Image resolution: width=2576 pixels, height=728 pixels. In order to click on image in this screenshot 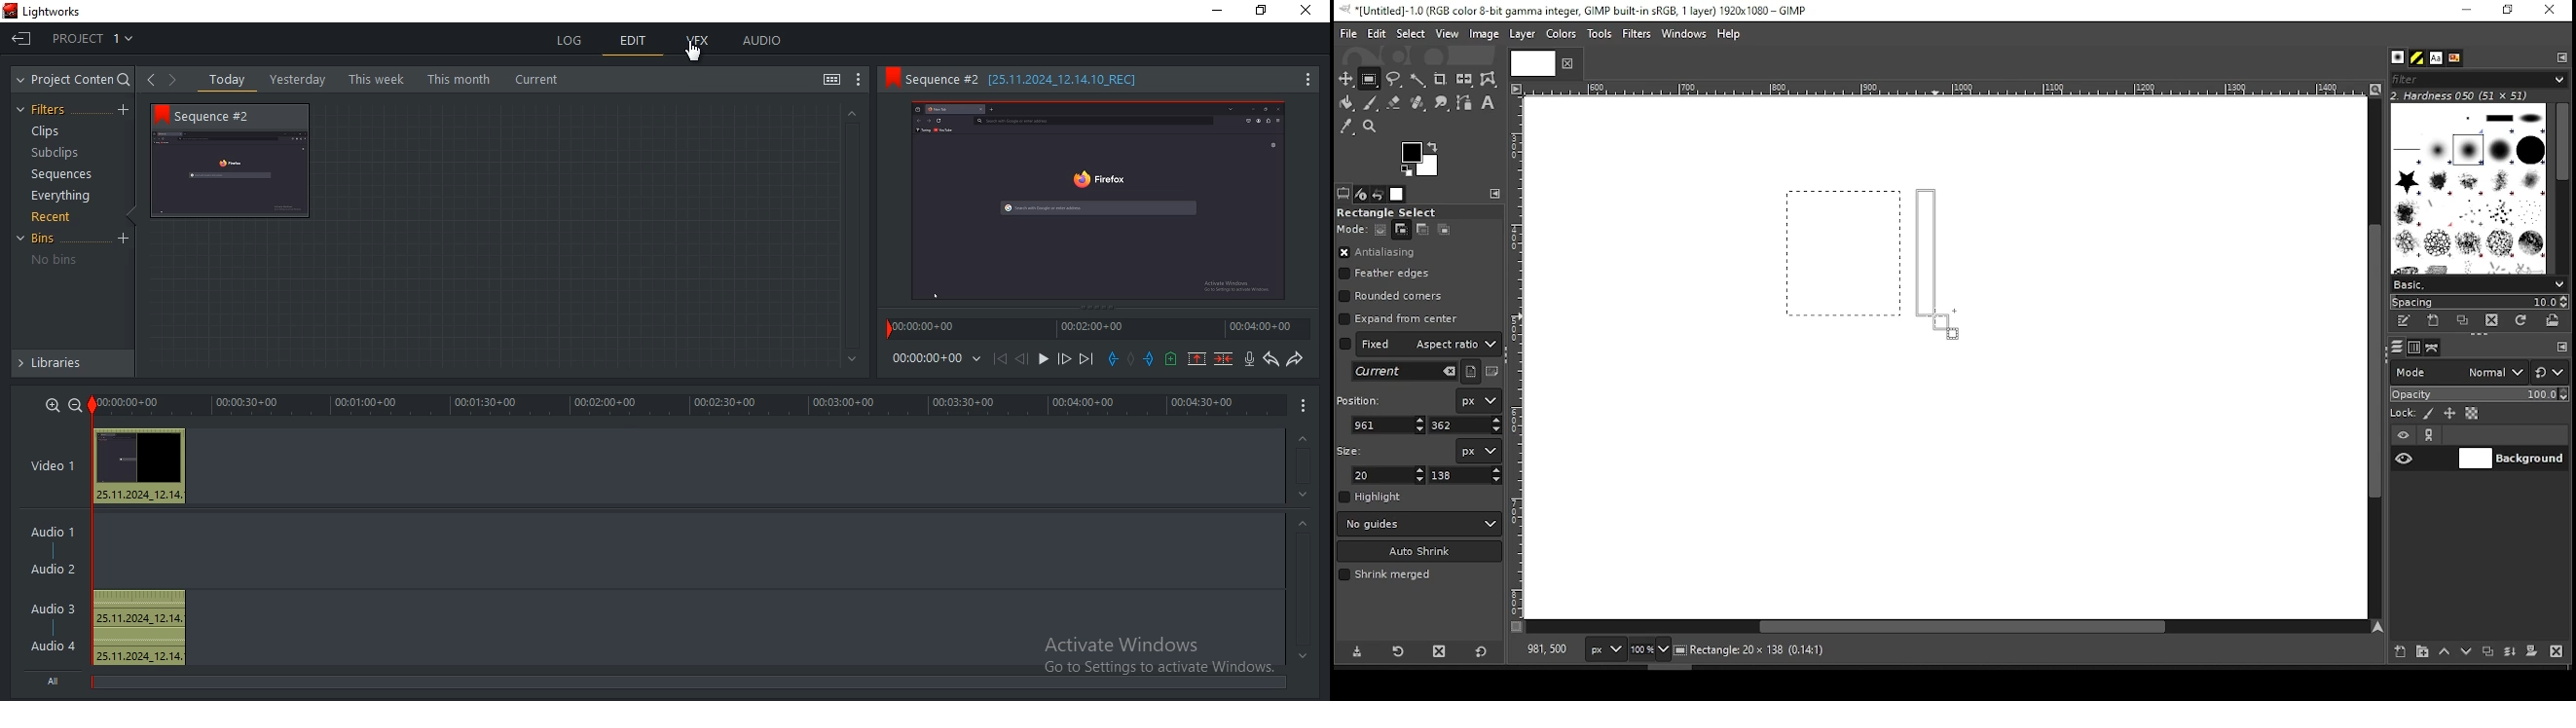, I will do `click(1483, 34)`.